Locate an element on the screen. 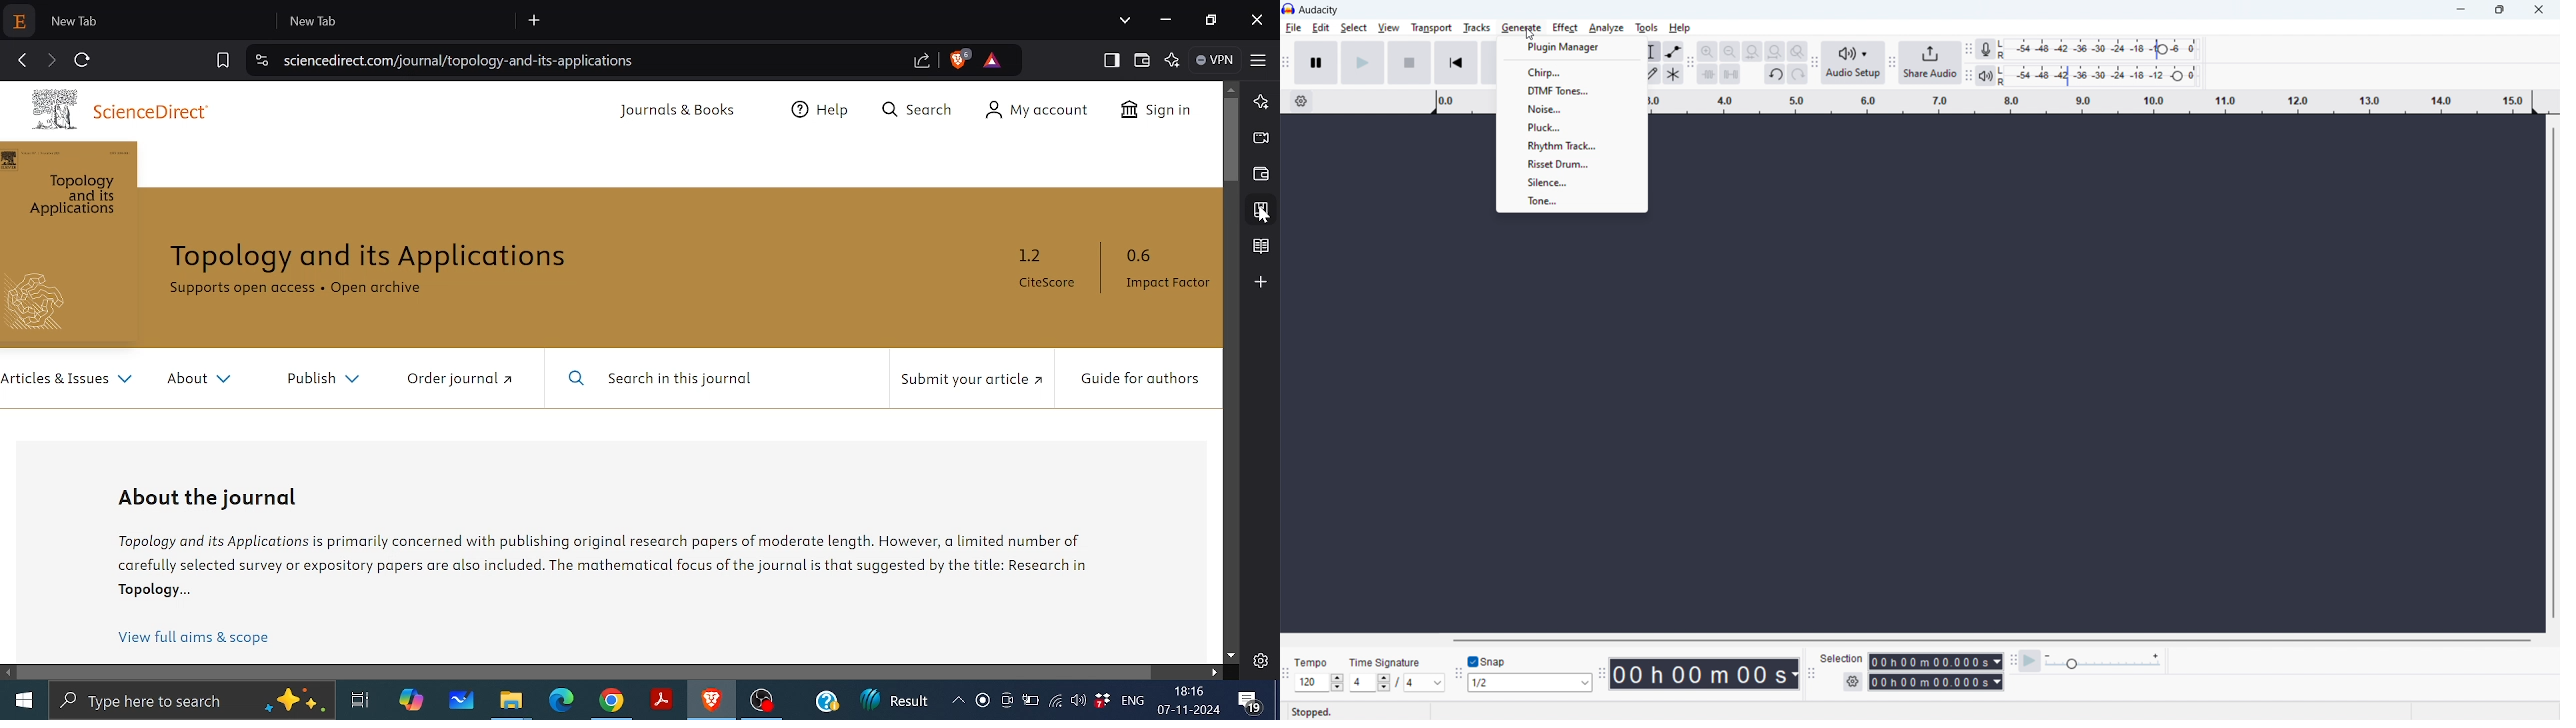  zoom in is located at coordinates (1708, 51).